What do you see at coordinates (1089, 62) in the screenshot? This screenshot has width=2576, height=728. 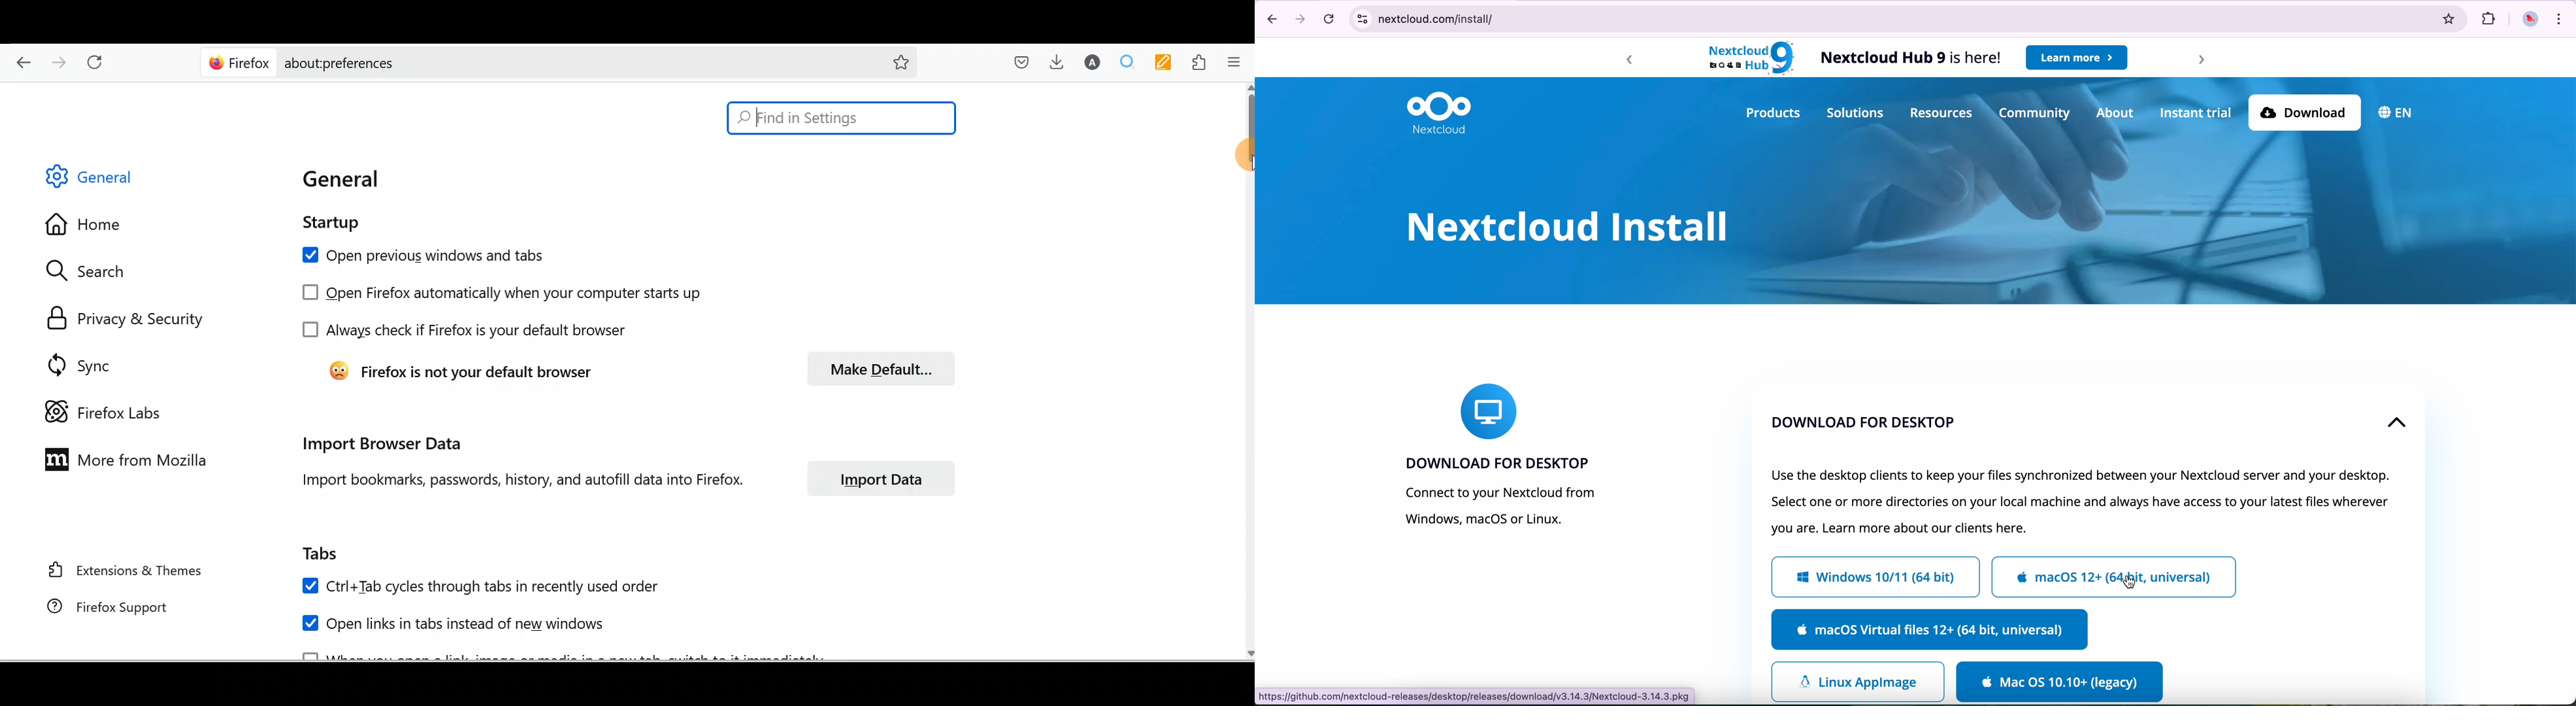 I see `Account` at bounding box center [1089, 62].